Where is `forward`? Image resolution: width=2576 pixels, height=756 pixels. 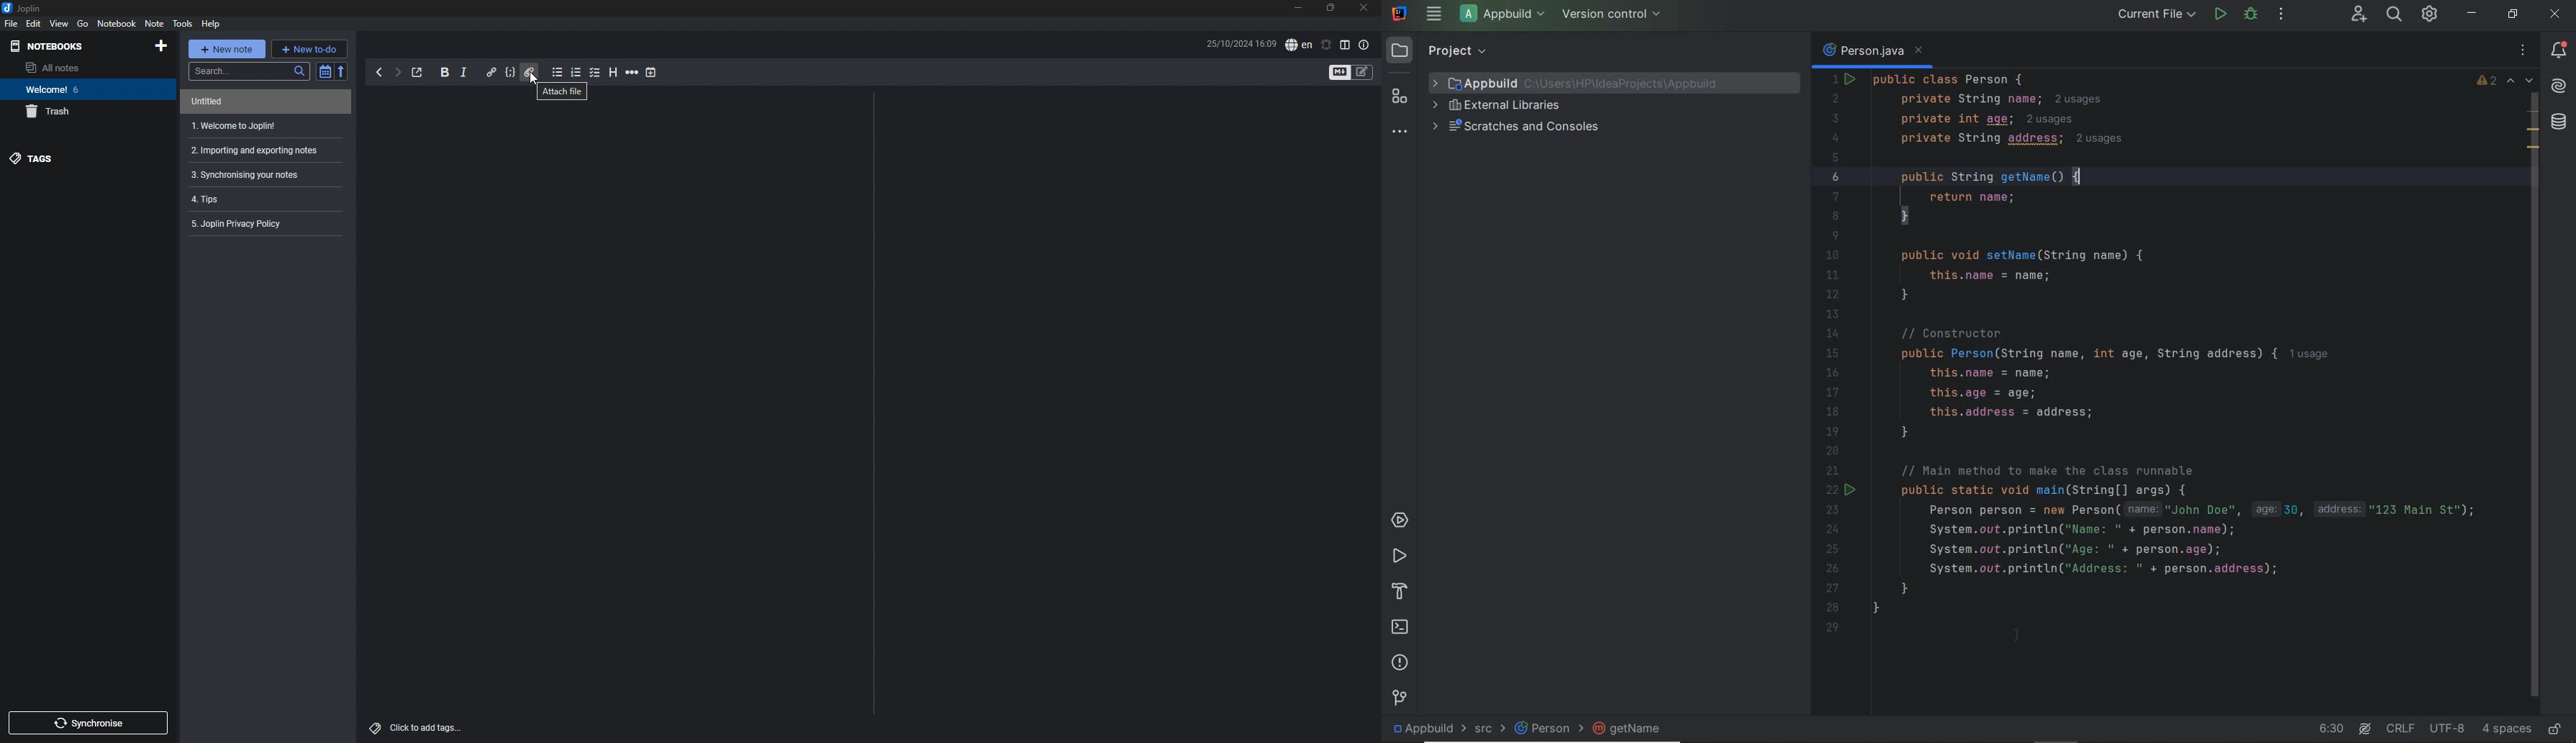
forward is located at coordinates (398, 72).